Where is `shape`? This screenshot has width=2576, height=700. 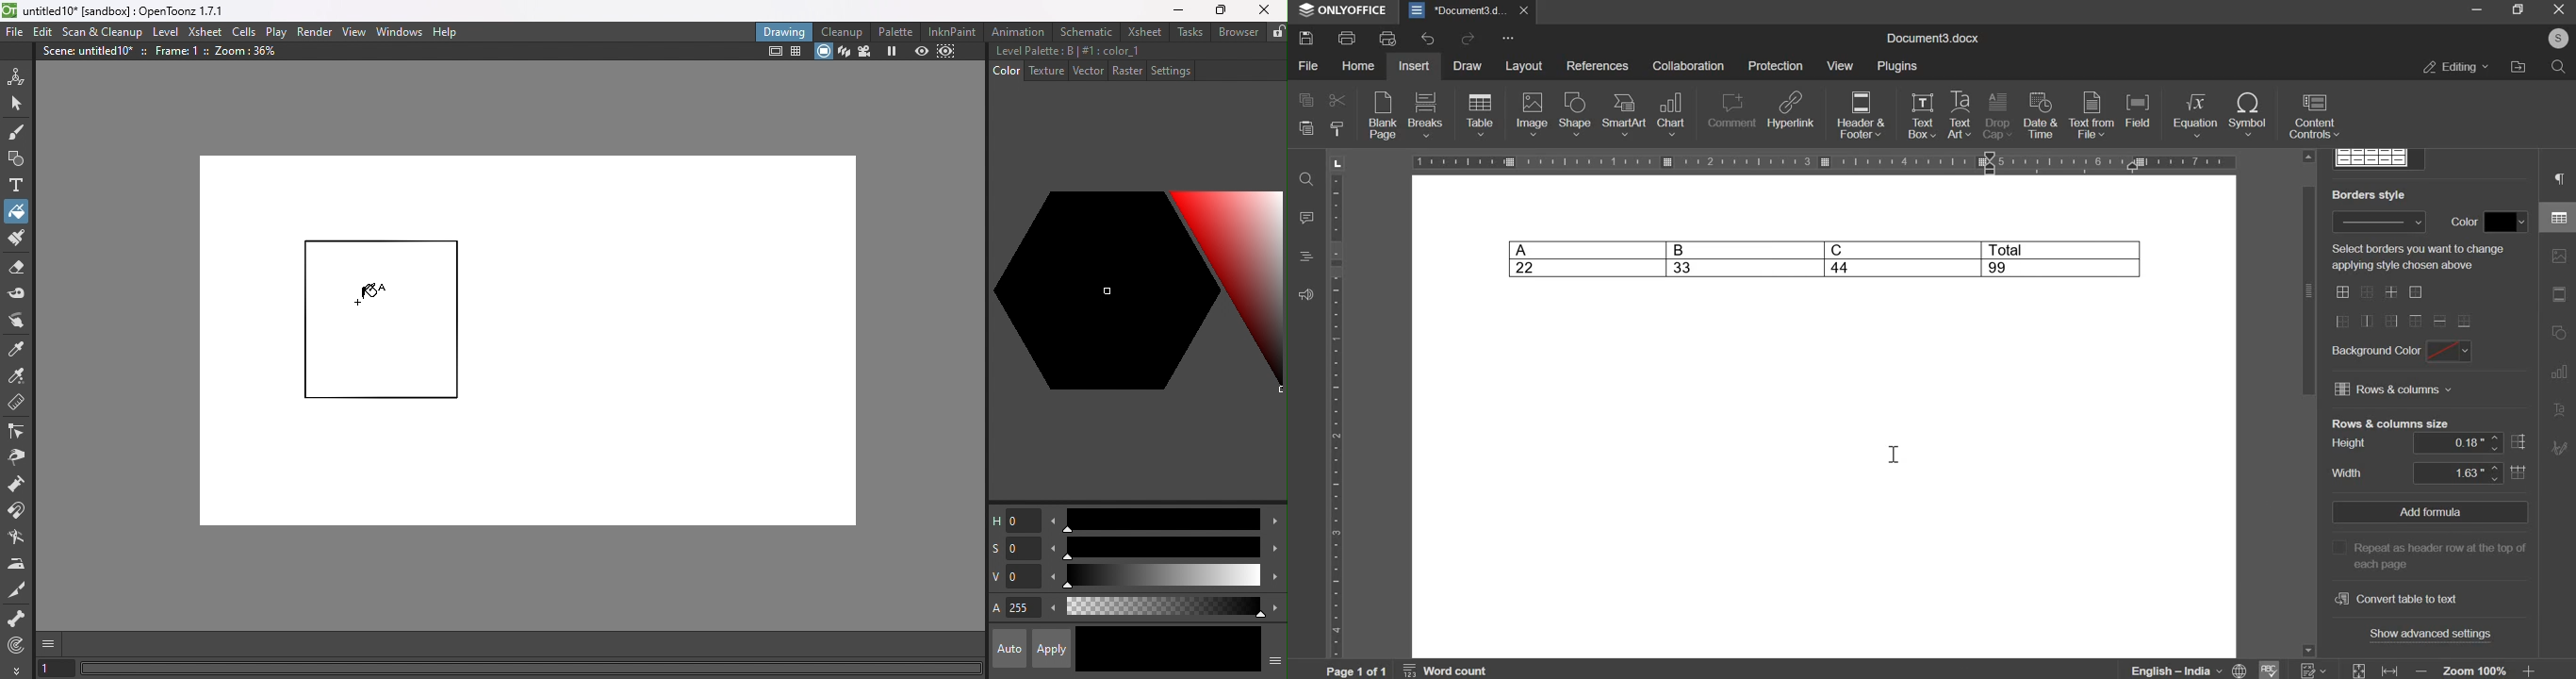 shape is located at coordinates (1575, 114).